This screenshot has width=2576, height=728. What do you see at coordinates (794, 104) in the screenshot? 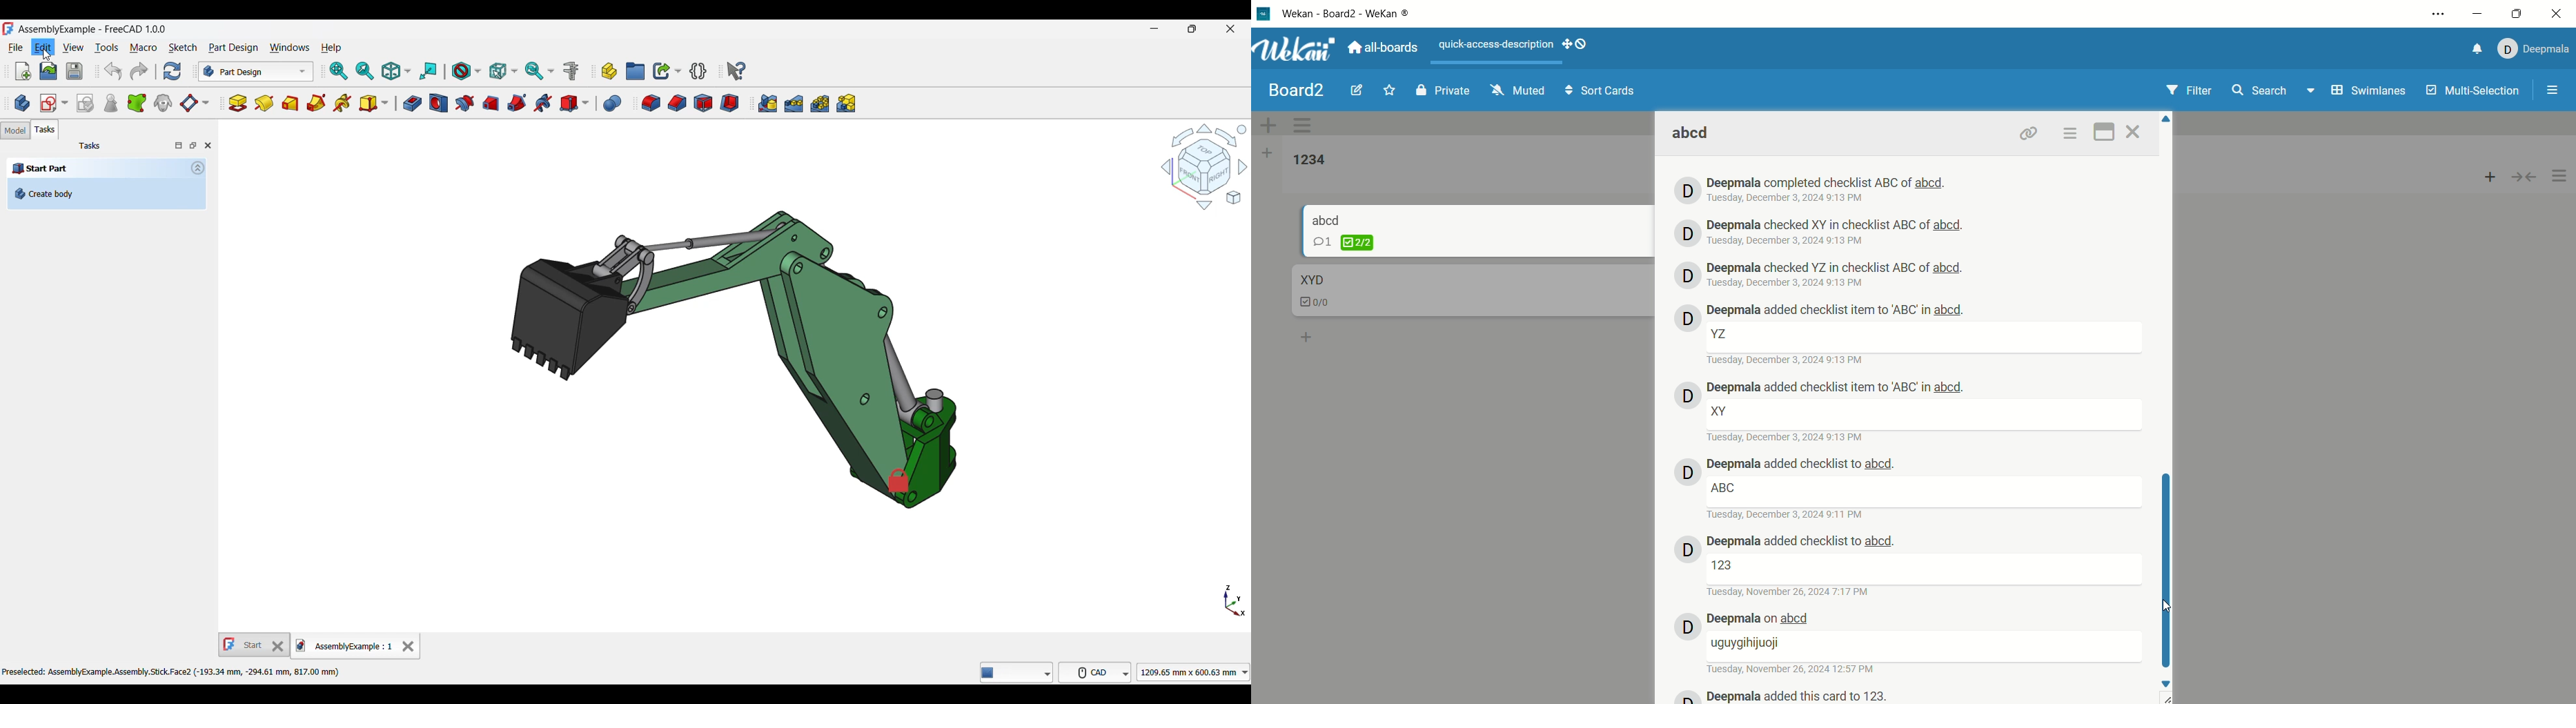
I see `Linear pattern` at bounding box center [794, 104].